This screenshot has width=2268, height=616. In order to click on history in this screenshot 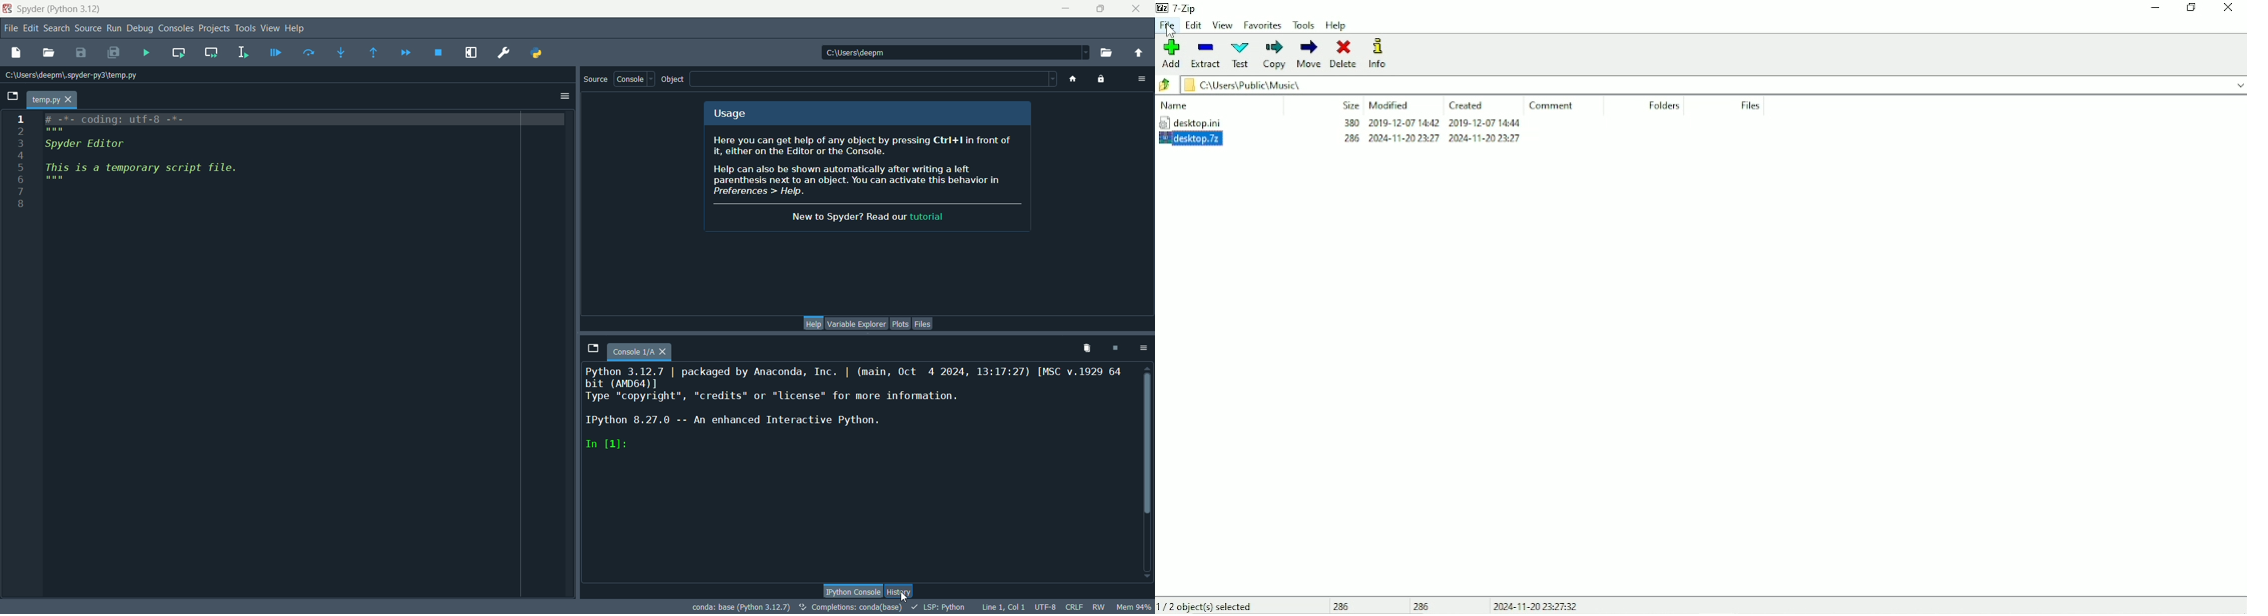, I will do `click(902, 590)`.